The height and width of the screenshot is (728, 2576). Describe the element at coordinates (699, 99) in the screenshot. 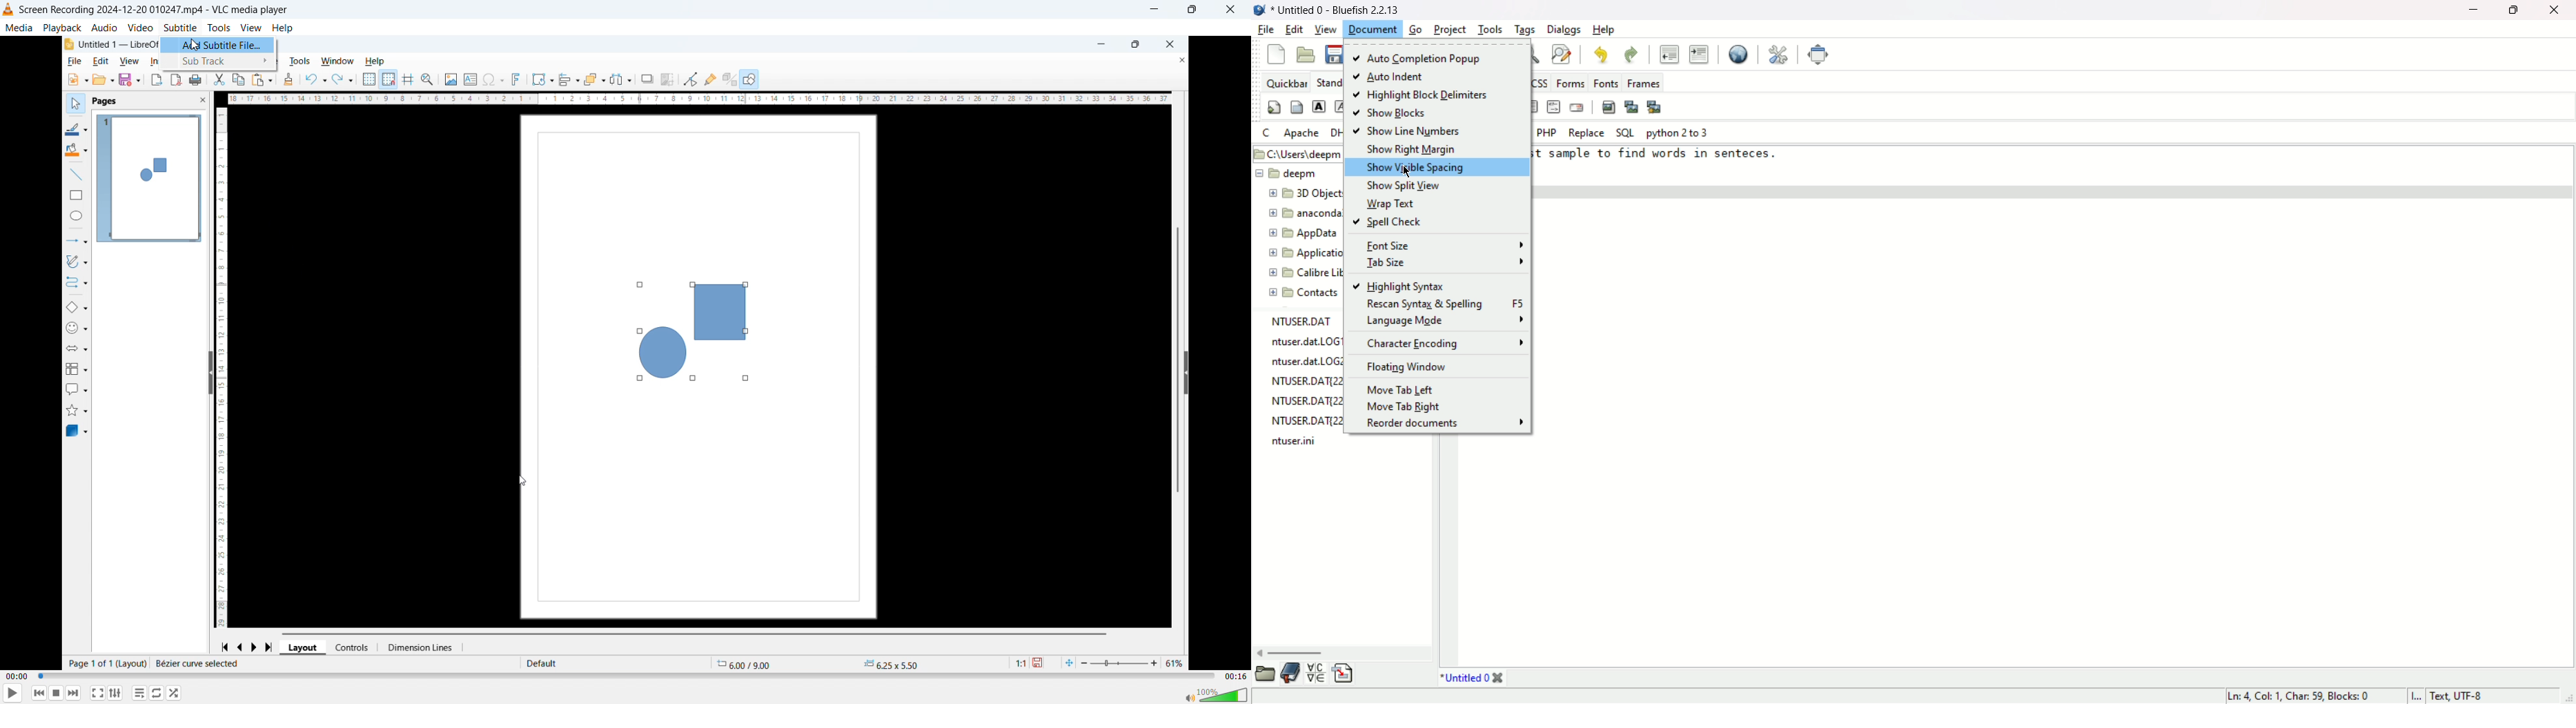

I see `ruler` at that location.